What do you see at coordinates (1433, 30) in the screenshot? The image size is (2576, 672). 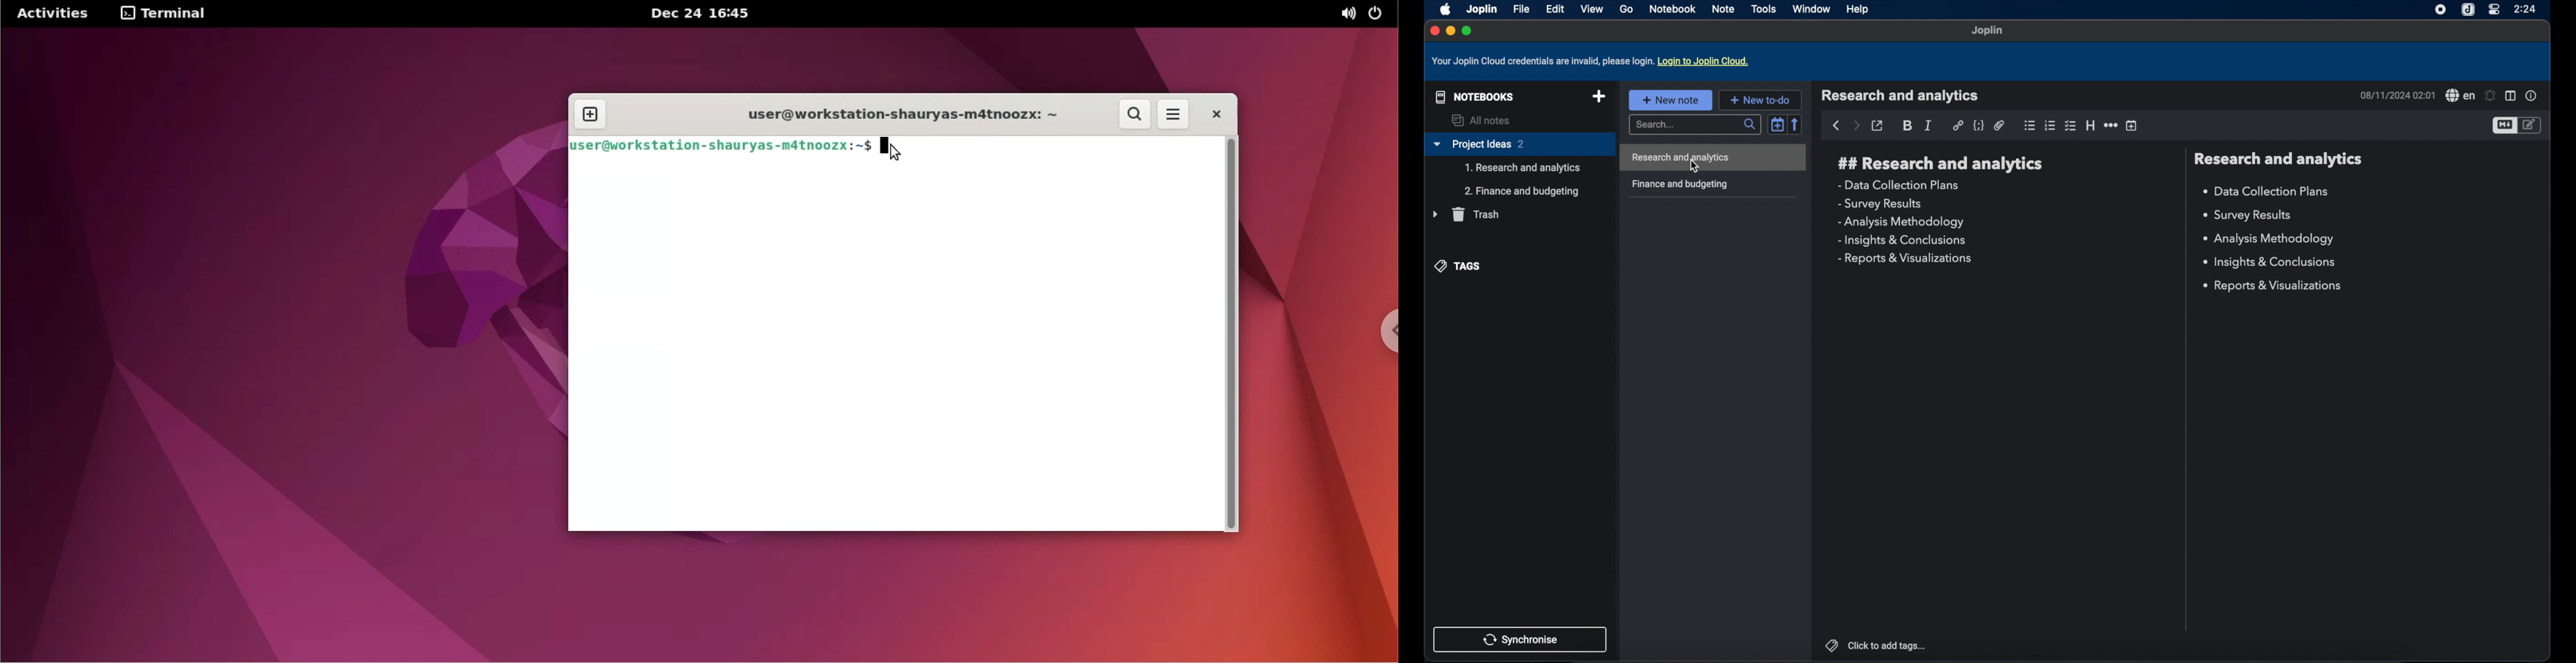 I see `close` at bounding box center [1433, 30].